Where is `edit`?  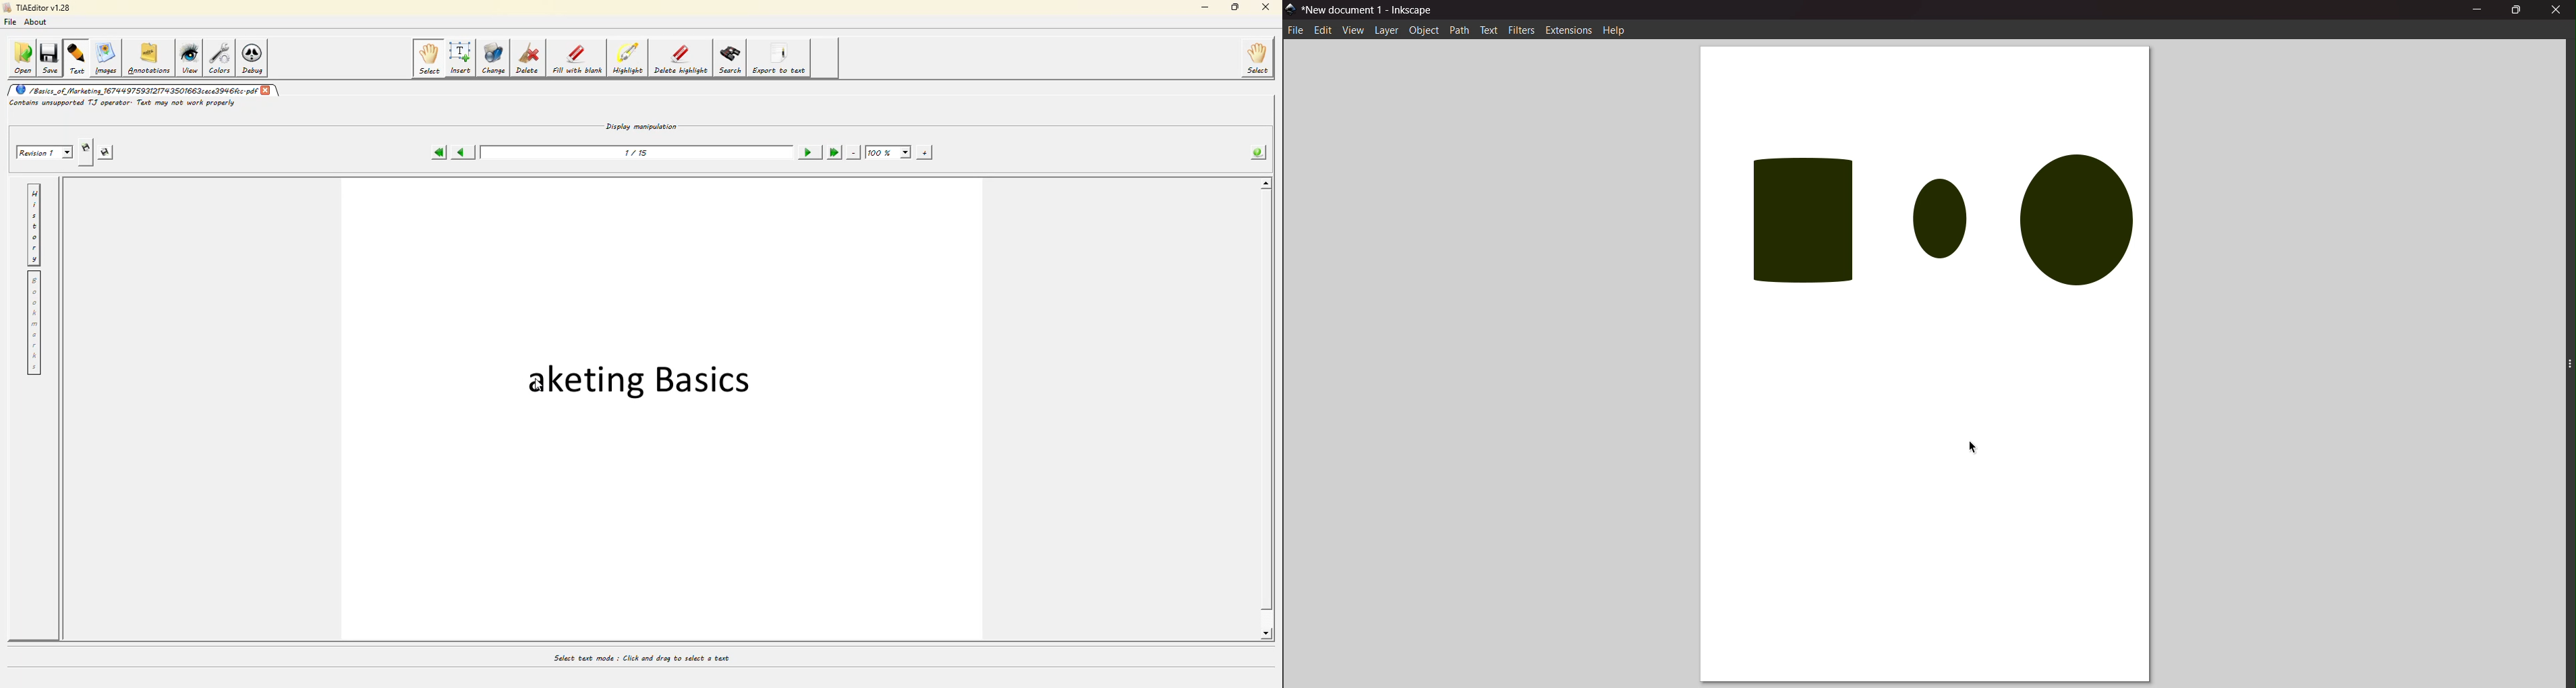 edit is located at coordinates (1323, 30).